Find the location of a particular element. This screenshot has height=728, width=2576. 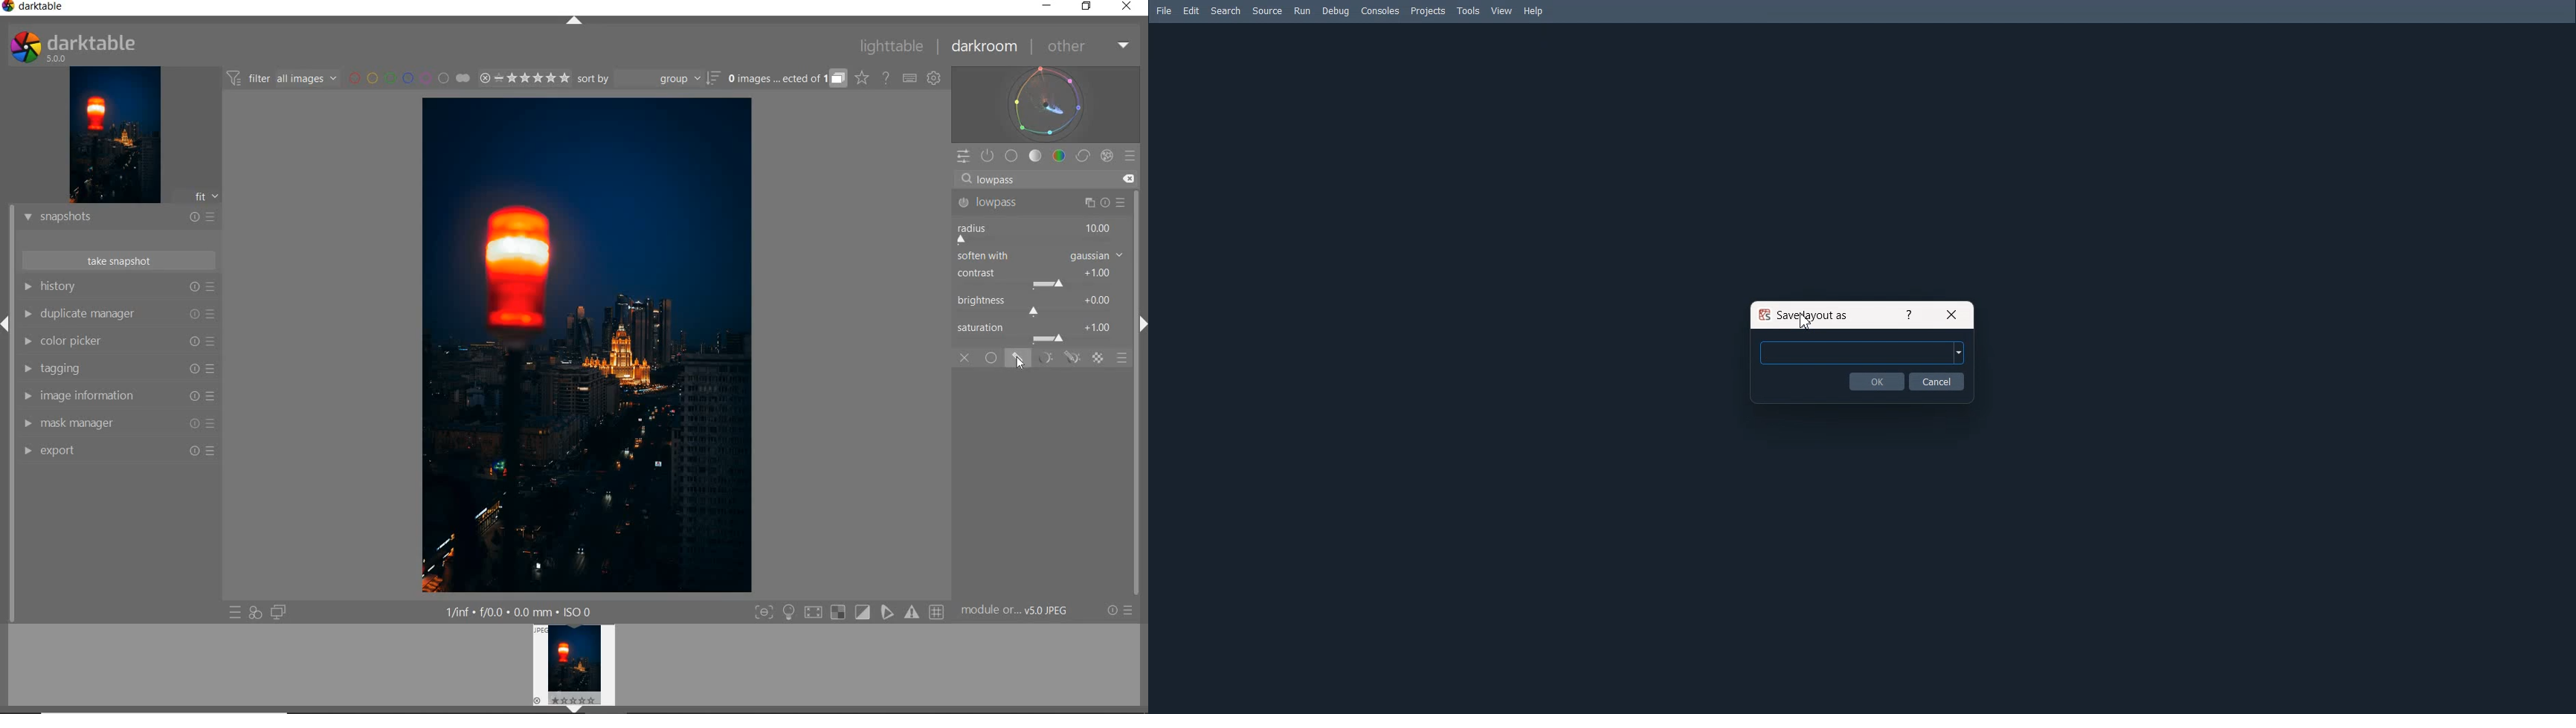

Resets is located at coordinates (194, 214).